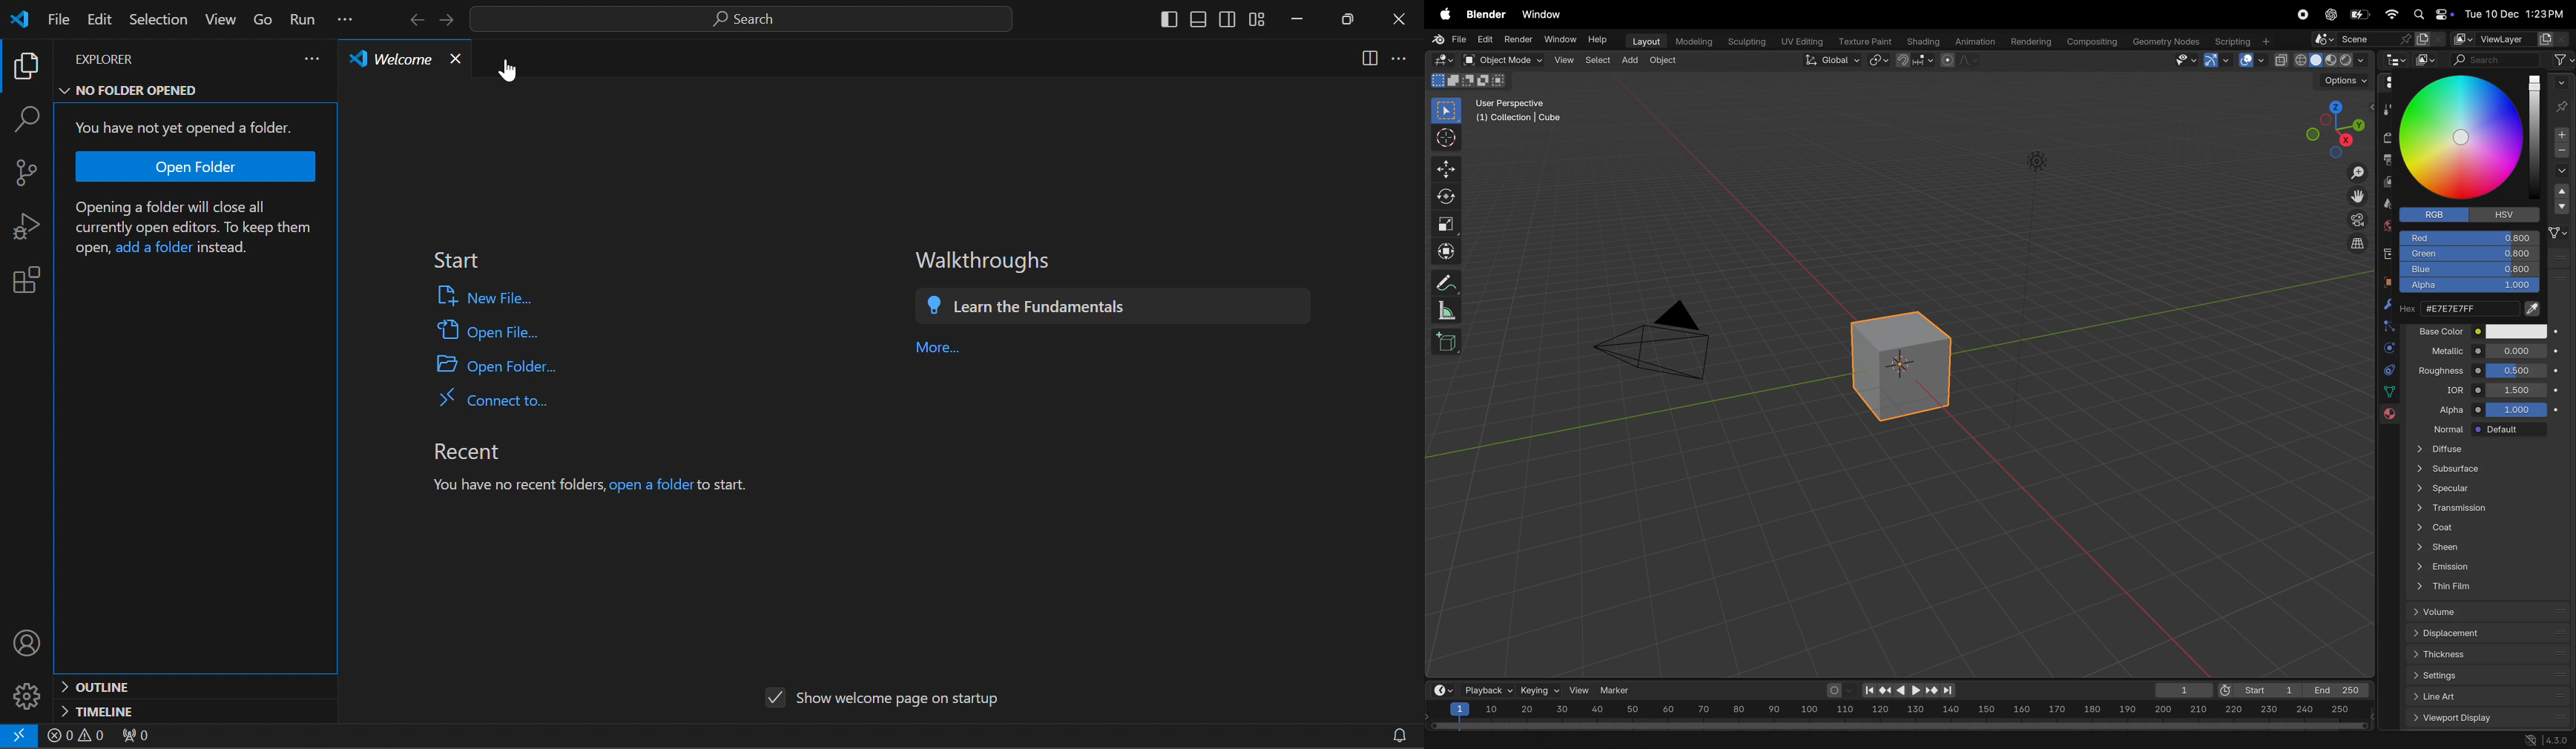  I want to click on auto keying, so click(1838, 690).